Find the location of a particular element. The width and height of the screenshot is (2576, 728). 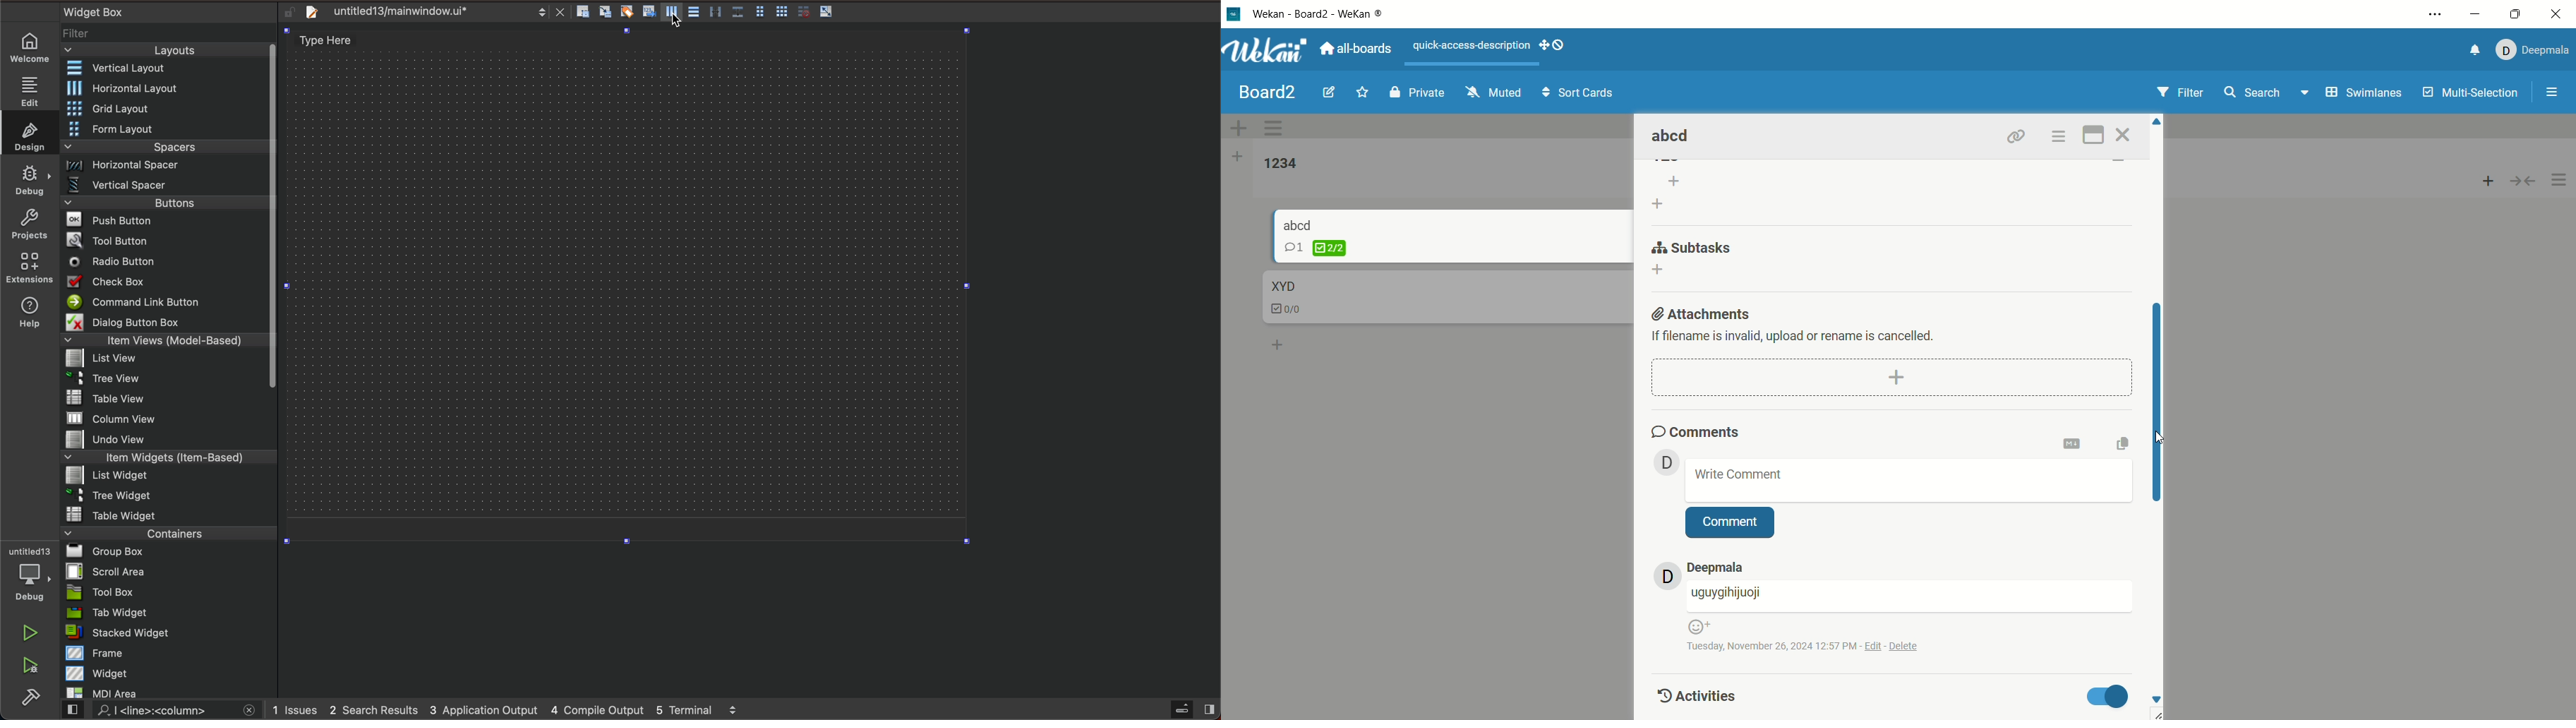

add is located at coordinates (1663, 270).